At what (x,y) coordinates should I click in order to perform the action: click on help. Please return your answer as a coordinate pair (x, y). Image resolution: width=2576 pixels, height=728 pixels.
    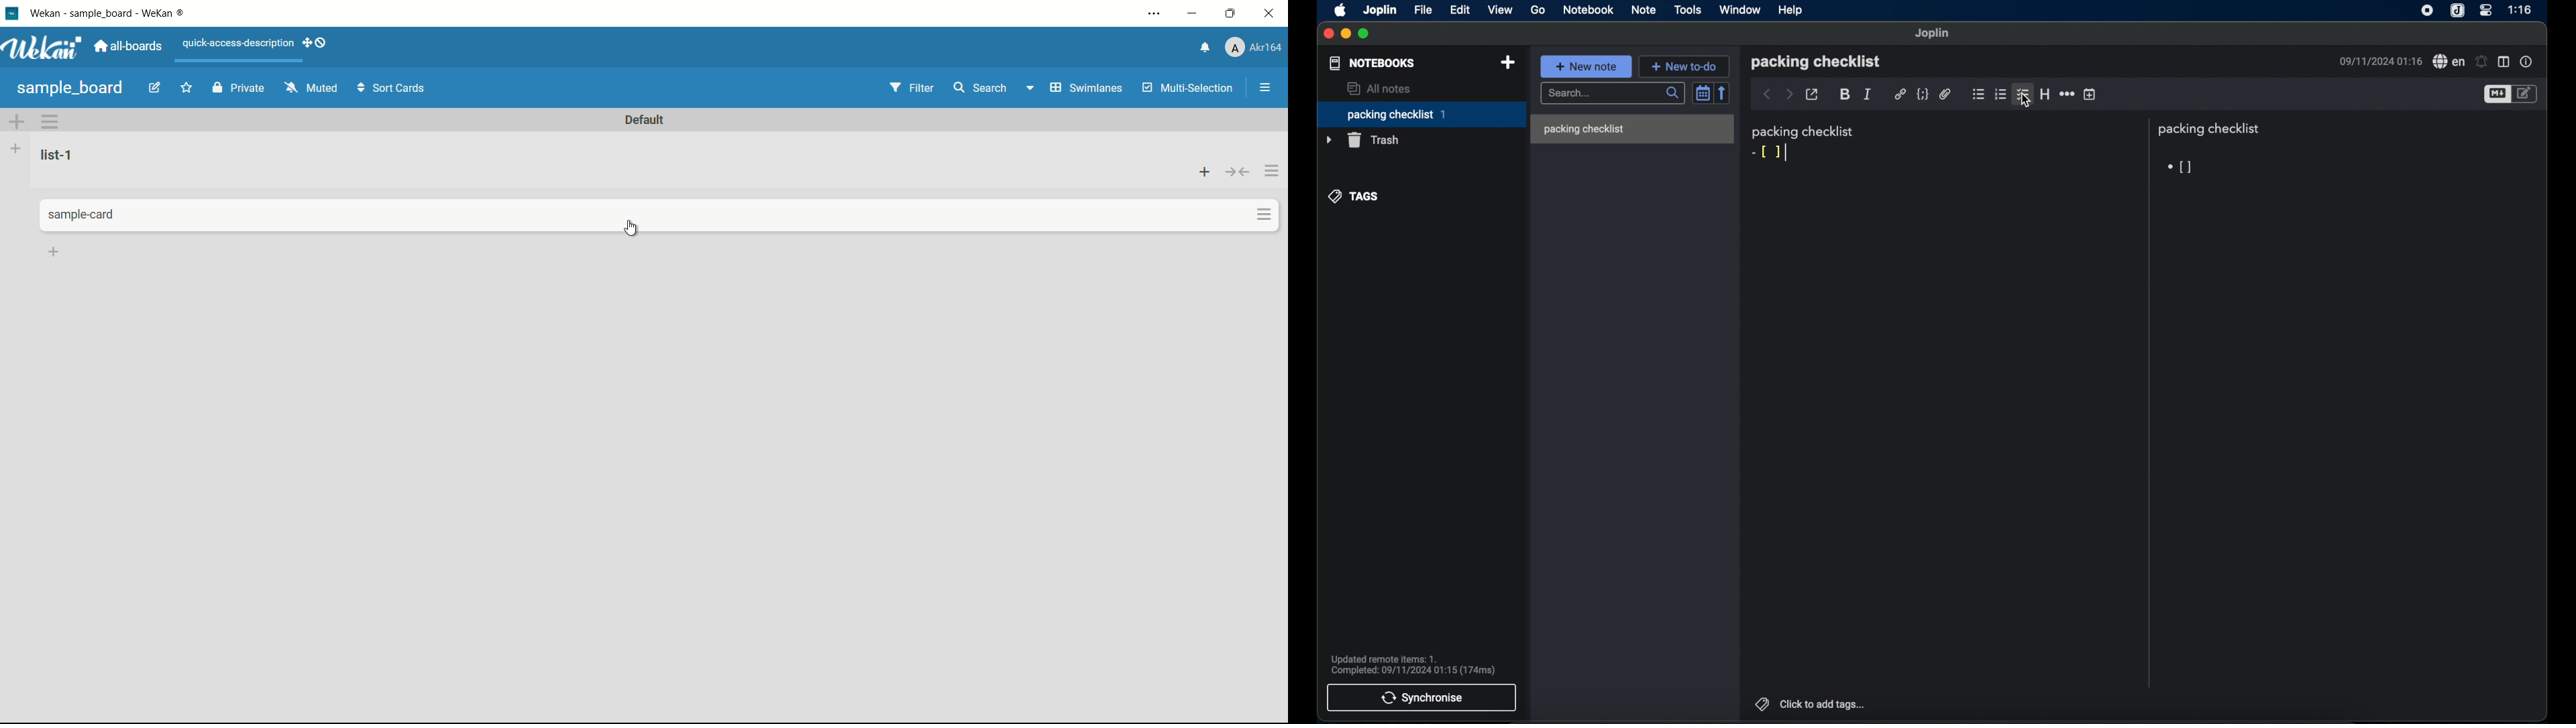
    Looking at the image, I should click on (1791, 9).